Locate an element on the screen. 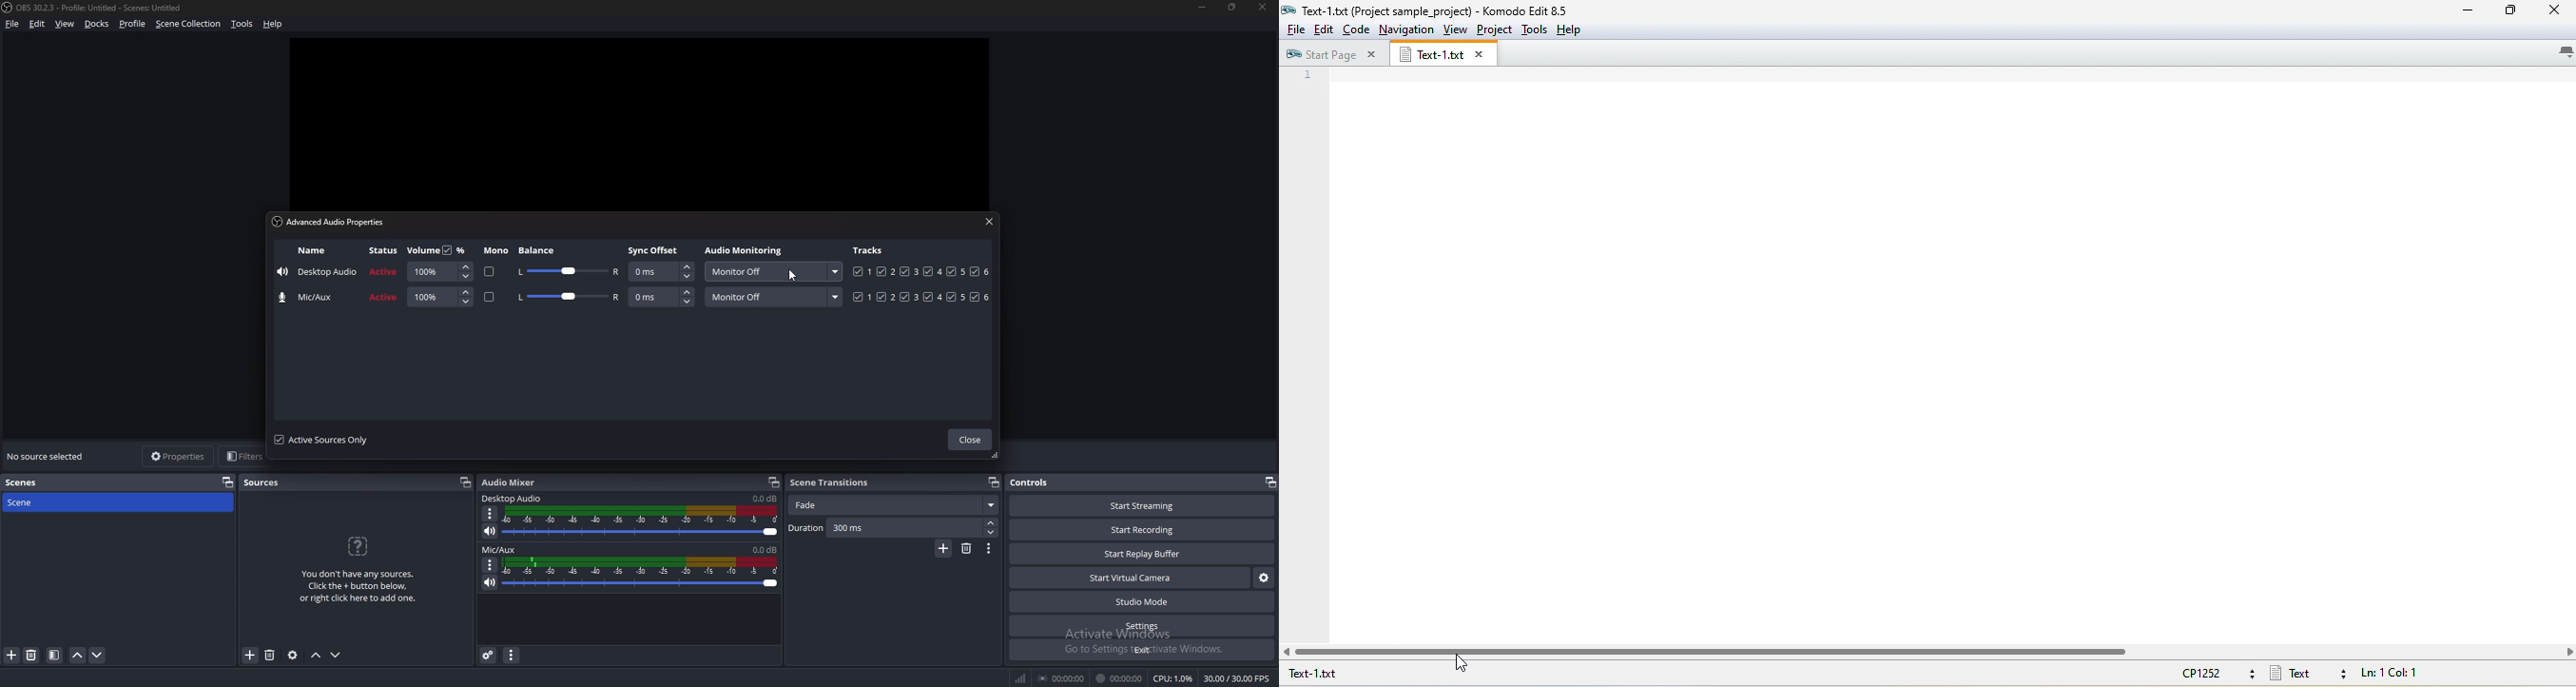 Image resolution: width=2576 pixels, height=700 pixels. start streaming is located at coordinates (1142, 506).